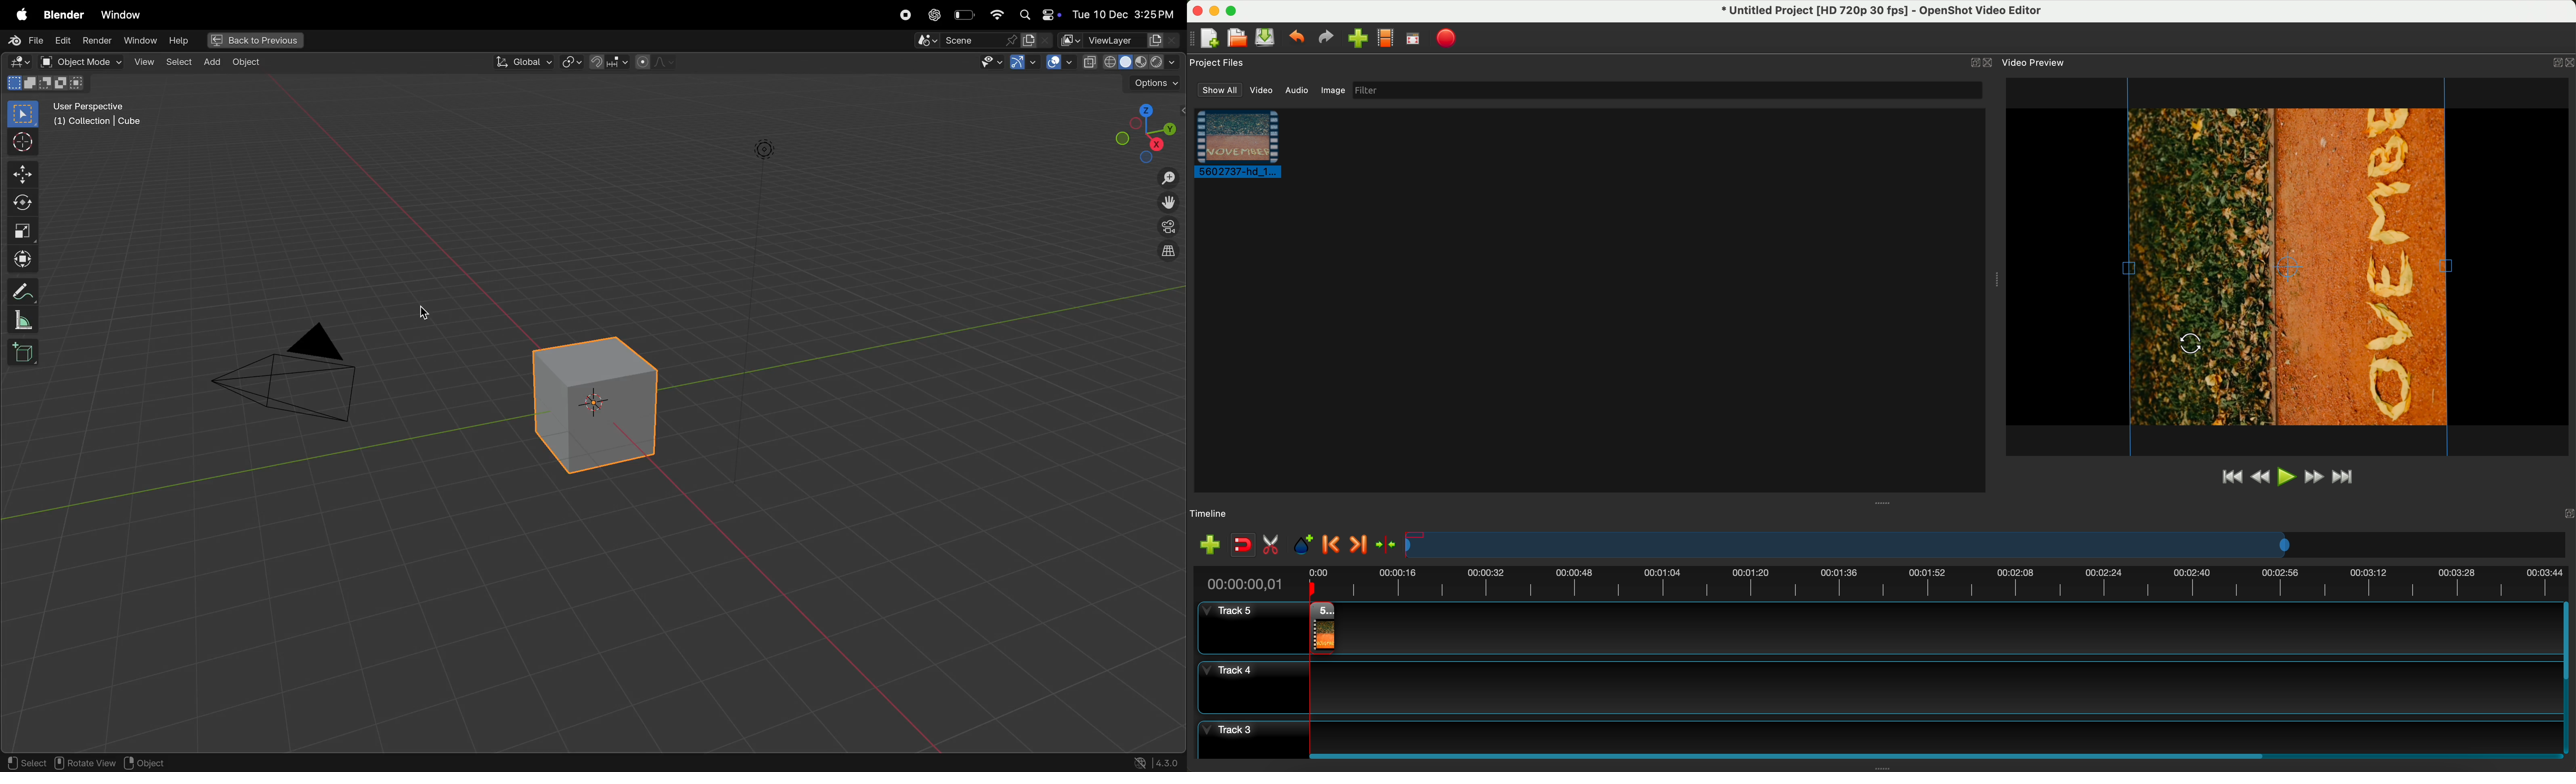 Image resolution: width=2576 pixels, height=784 pixels. I want to click on project files, so click(1218, 62).